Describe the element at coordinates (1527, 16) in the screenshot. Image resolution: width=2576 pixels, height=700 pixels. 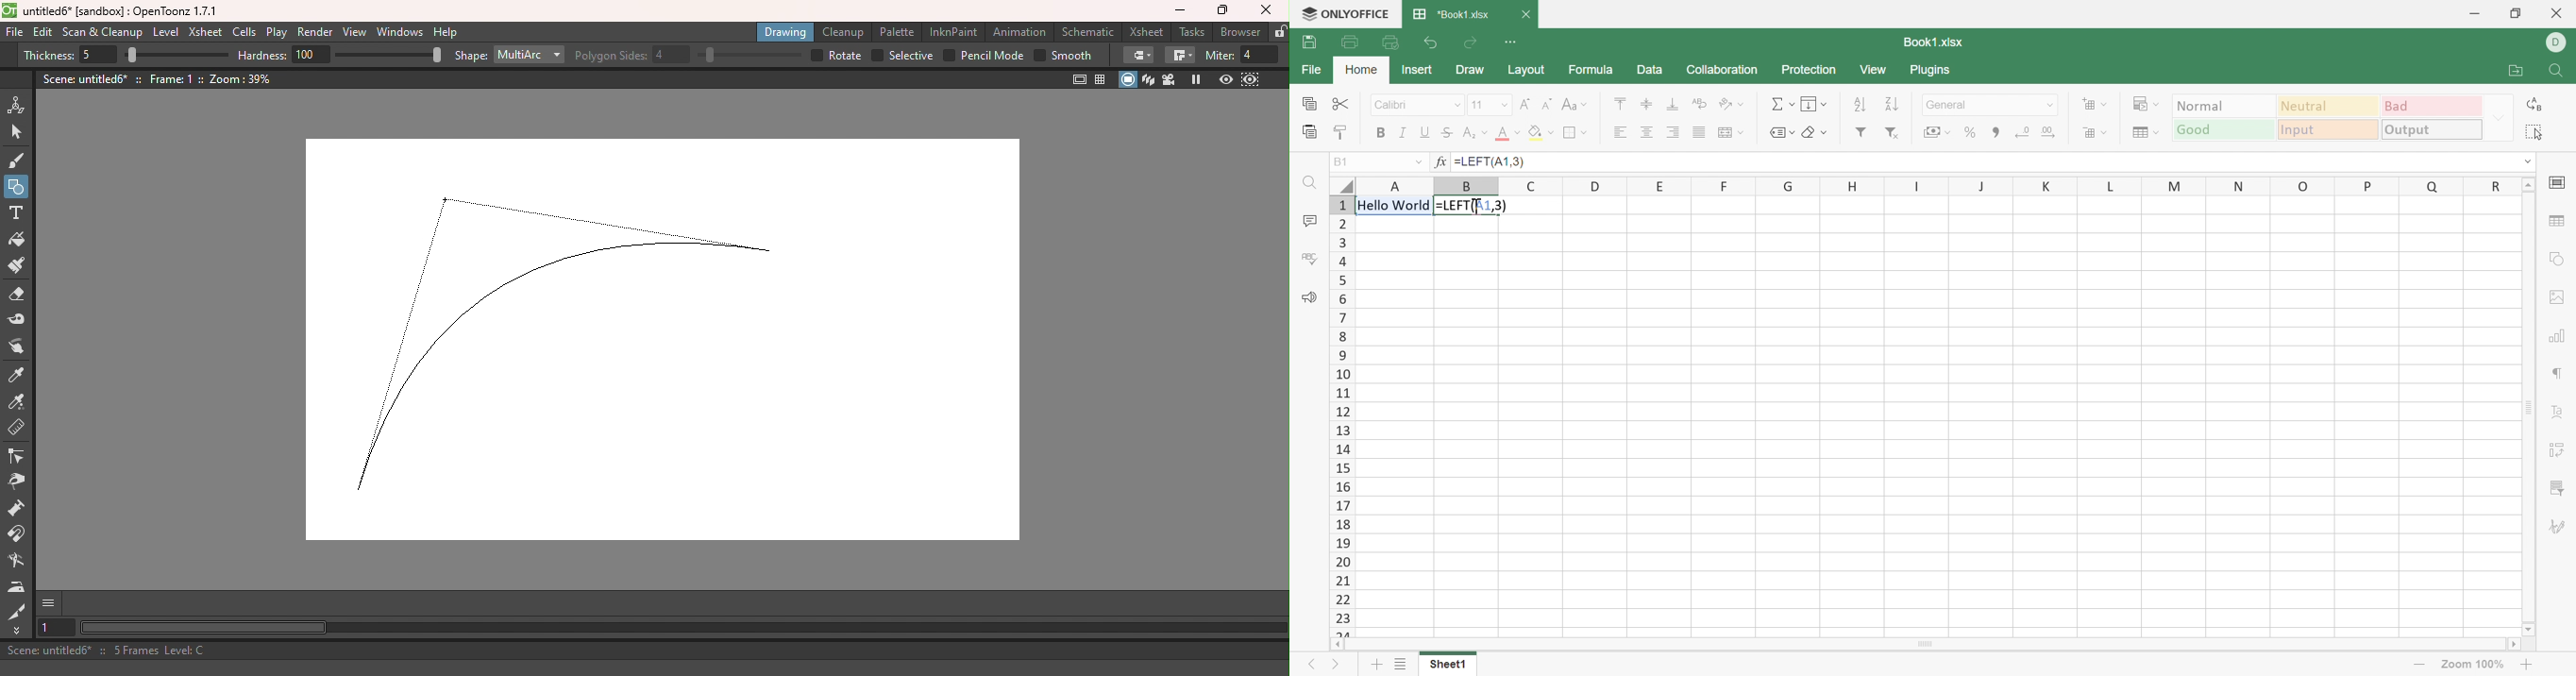
I see `Close` at that location.